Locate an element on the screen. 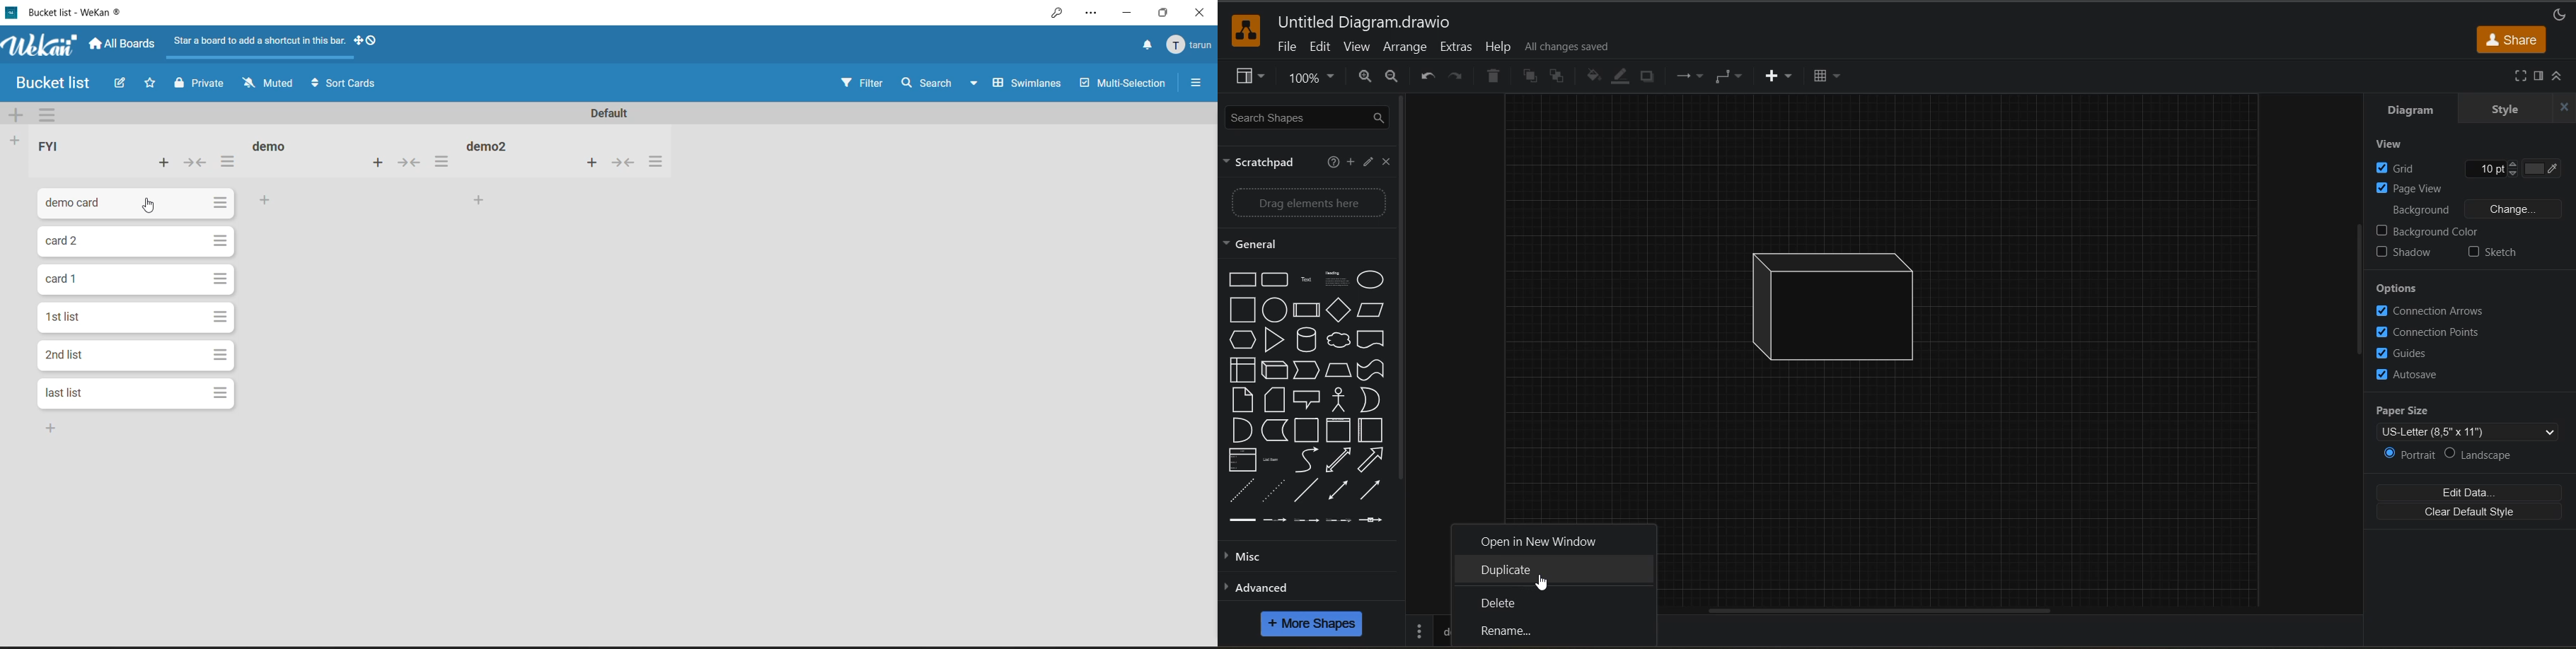 This screenshot has height=672, width=2576. misc is located at coordinates (1254, 556).